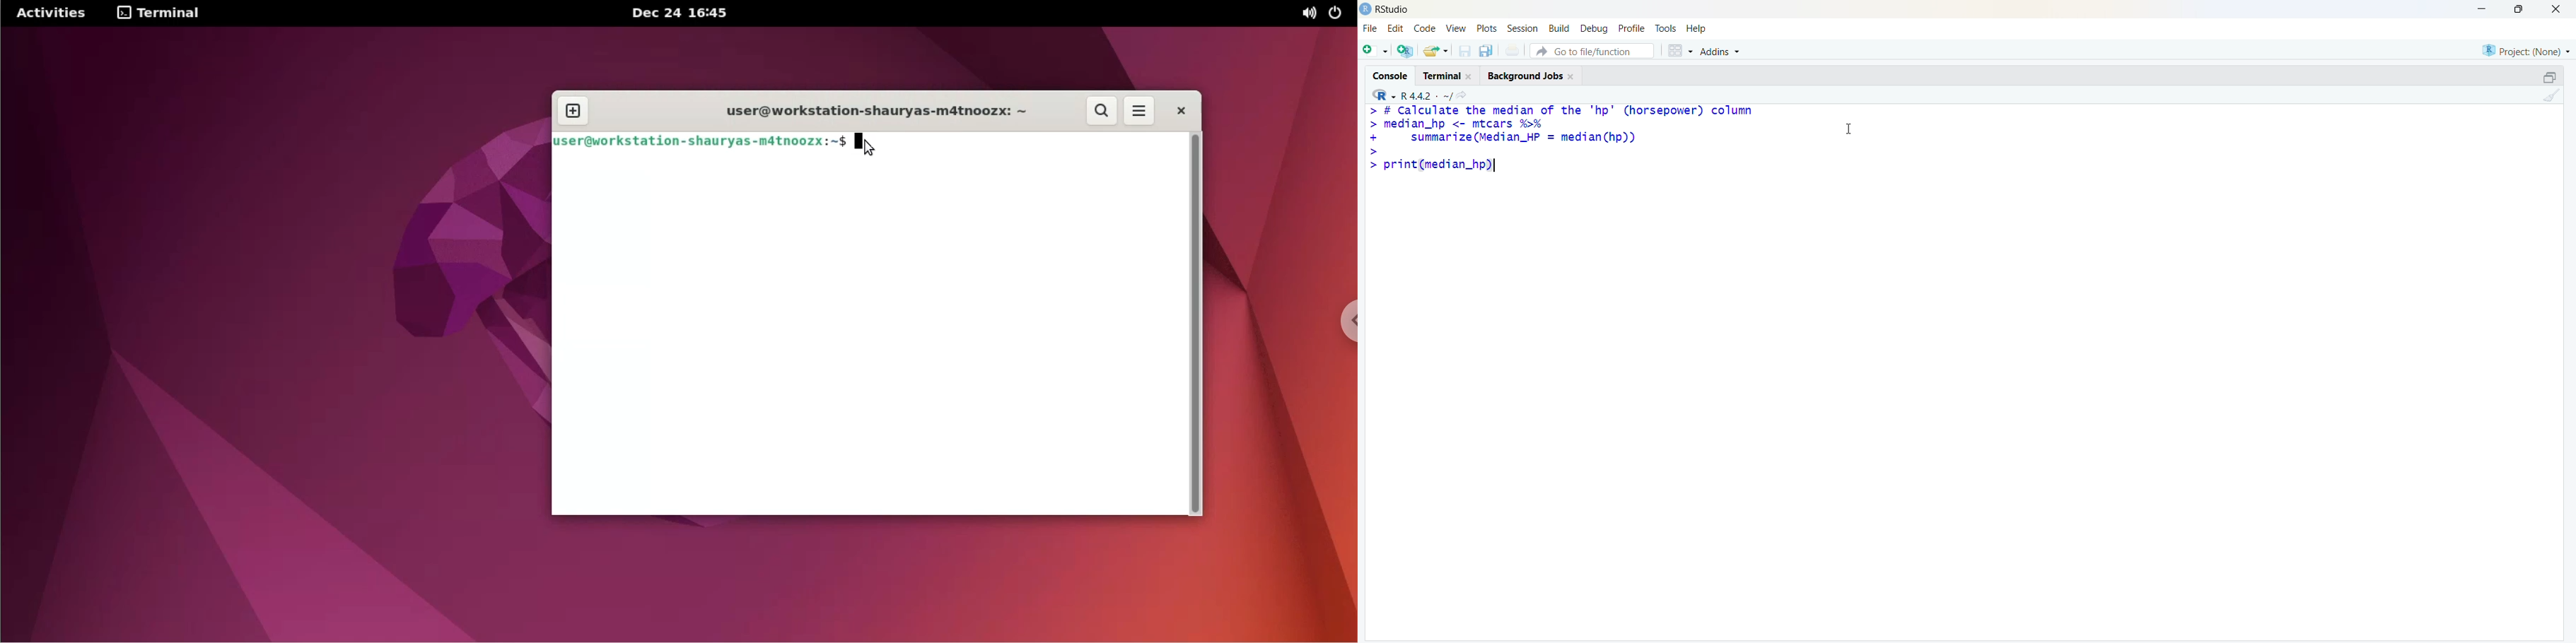 The width and height of the screenshot is (2576, 644). What do you see at coordinates (1370, 27) in the screenshot?
I see `file` at bounding box center [1370, 27].